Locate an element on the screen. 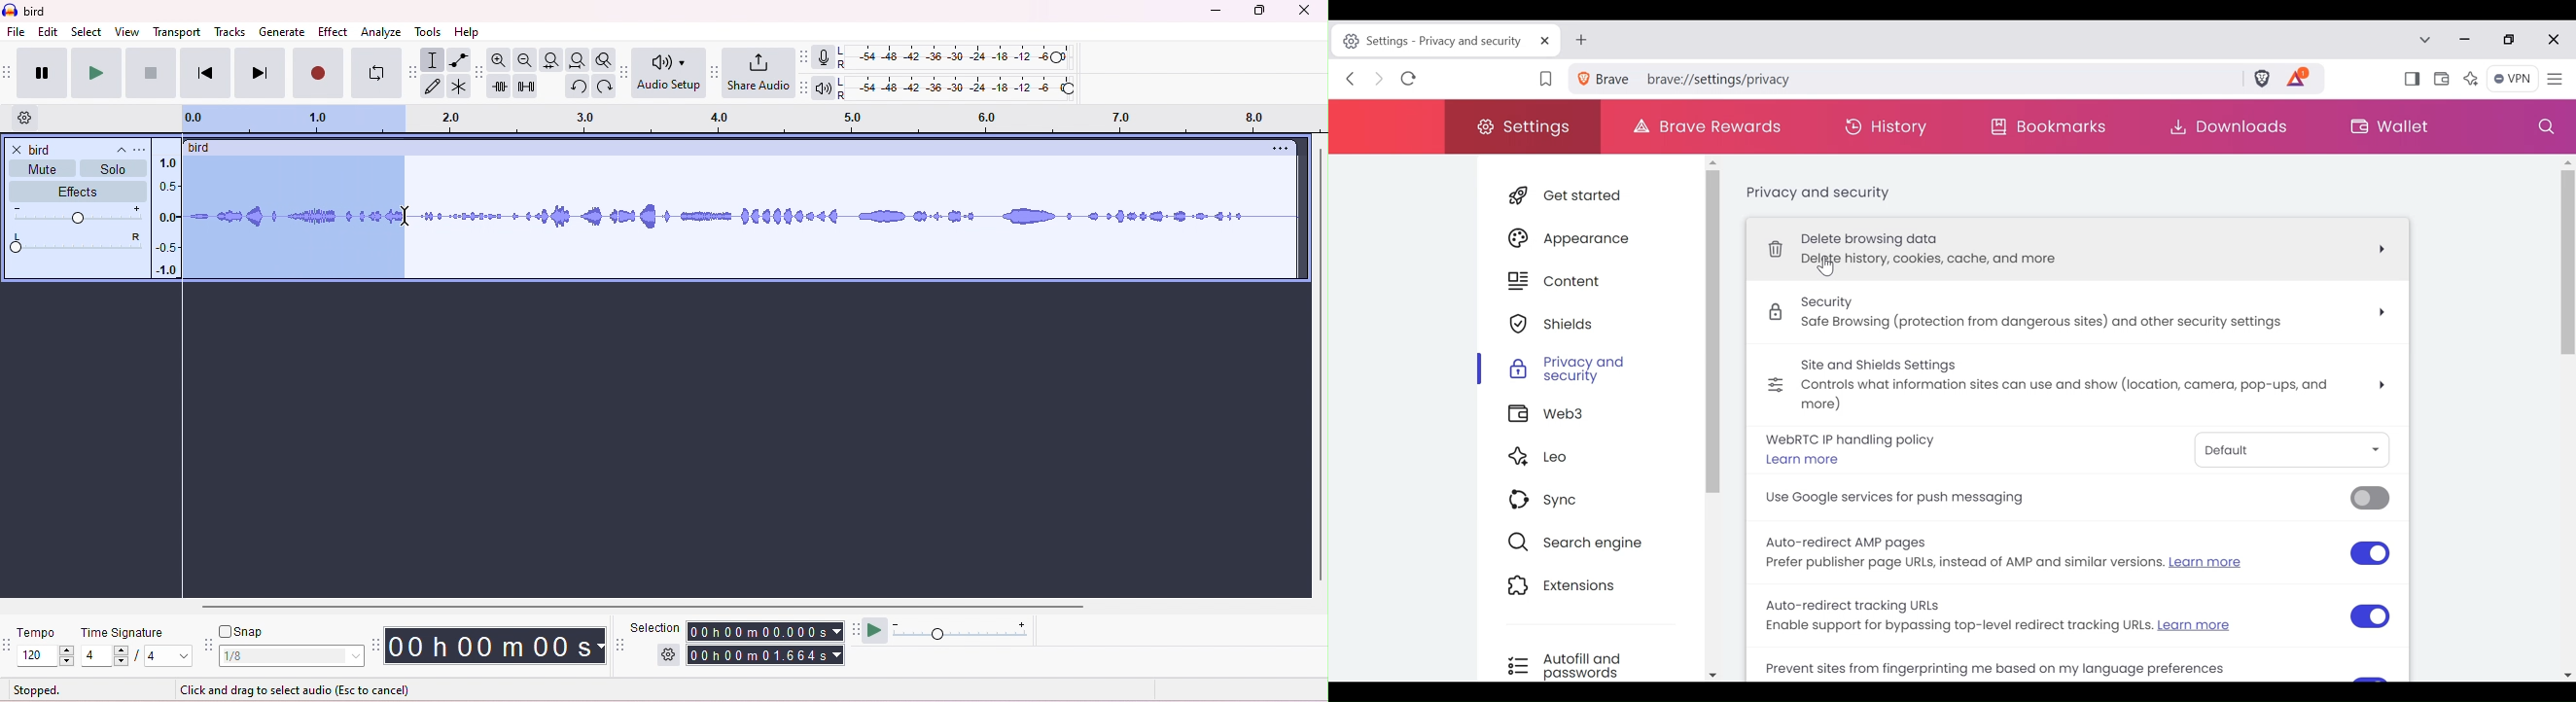 The height and width of the screenshot is (728, 2576). solo is located at coordinates (113, 169).